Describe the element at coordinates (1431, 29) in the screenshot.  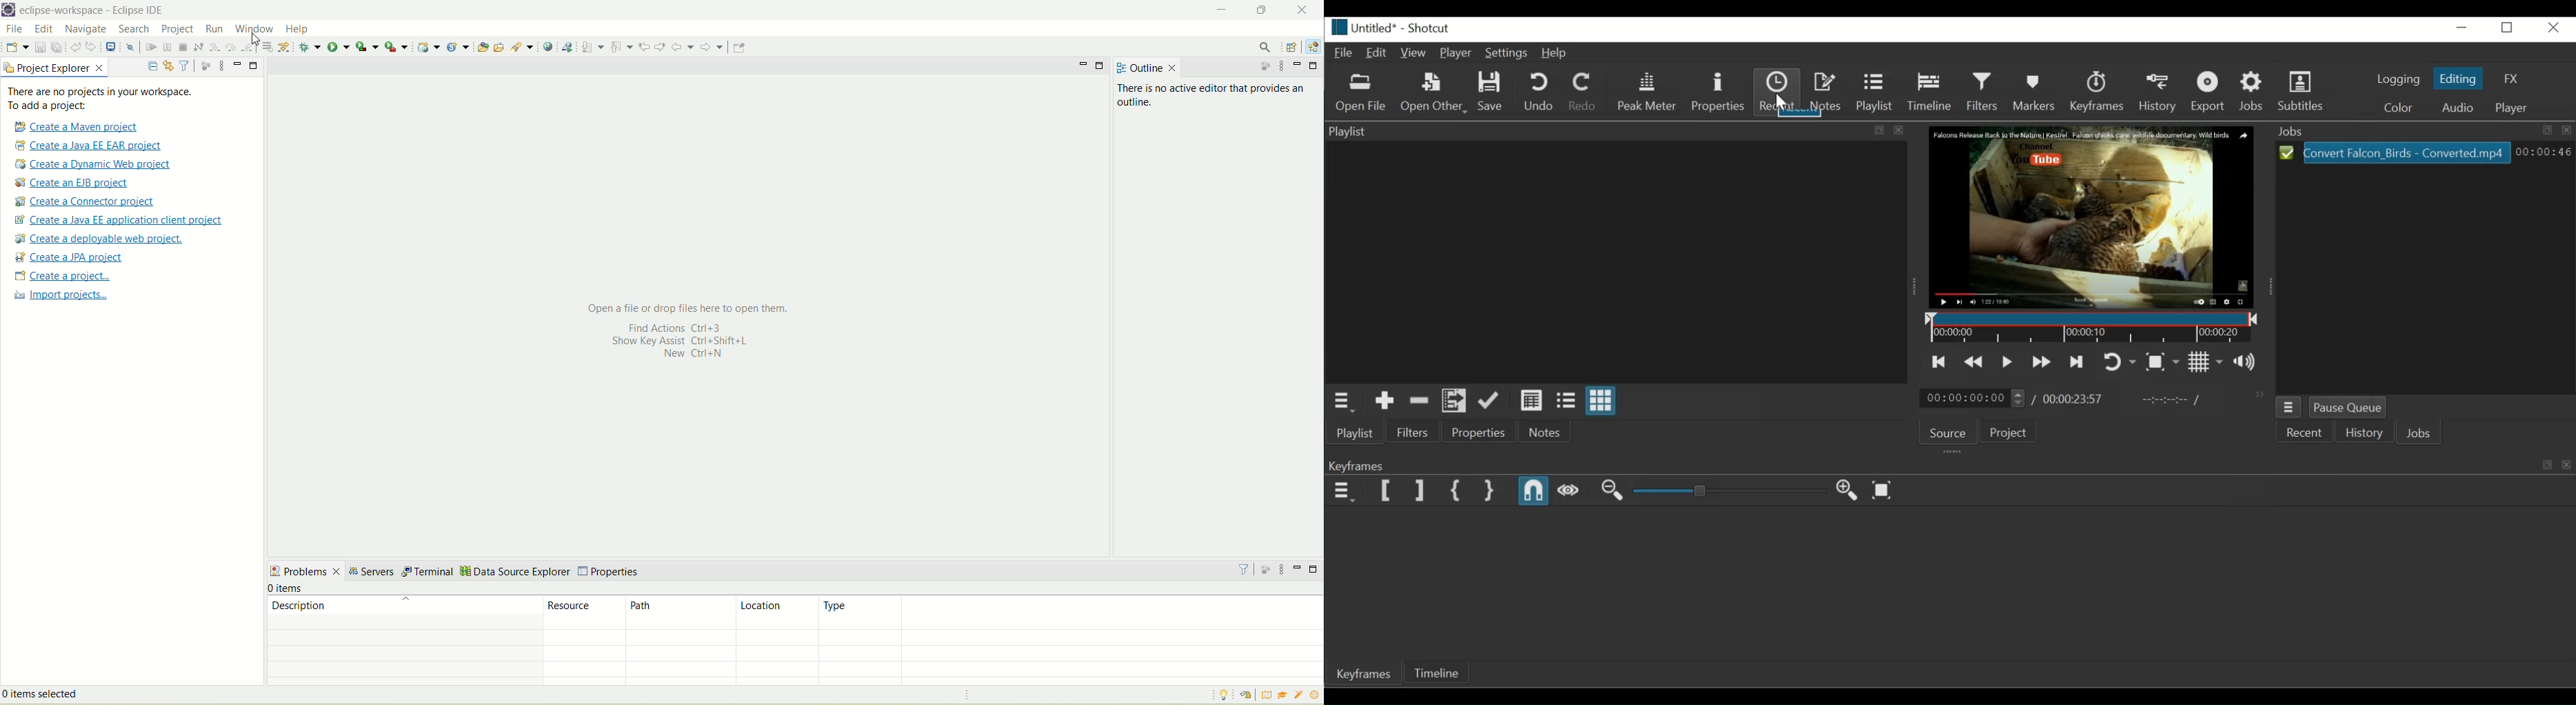
I see `Shotcut` at that location.